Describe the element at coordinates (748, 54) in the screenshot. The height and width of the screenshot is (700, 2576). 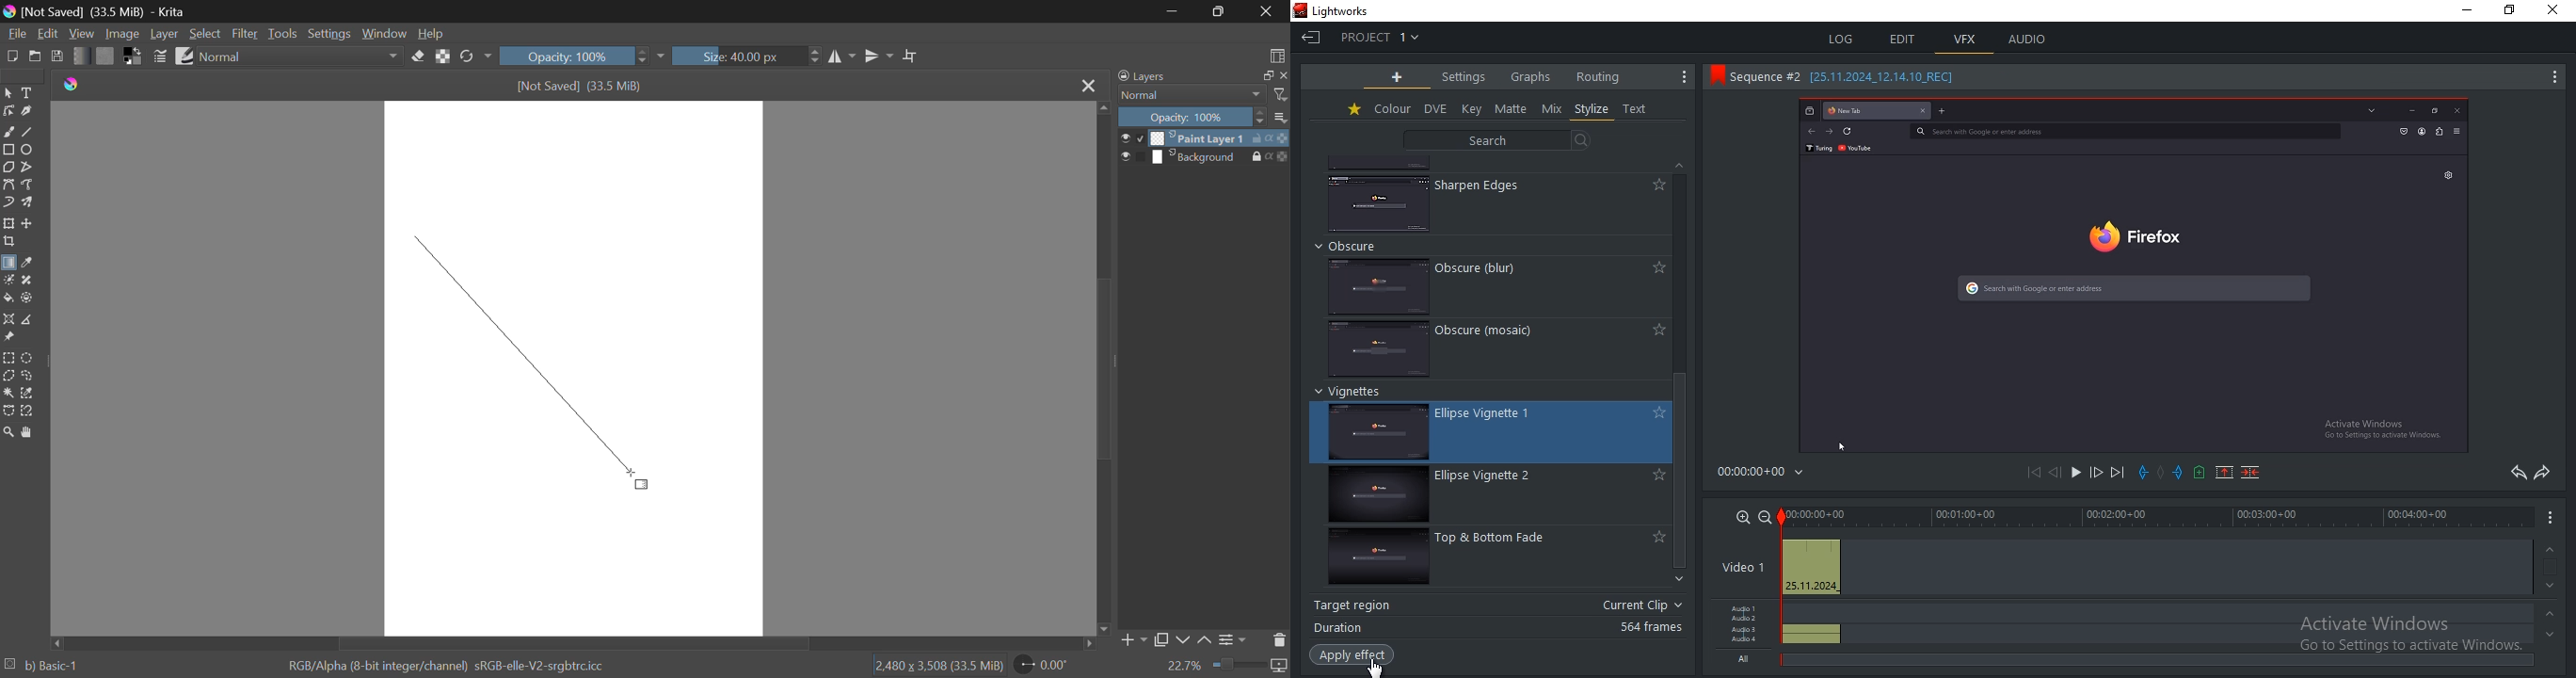
I see `Size: 40.00 px` at that location.